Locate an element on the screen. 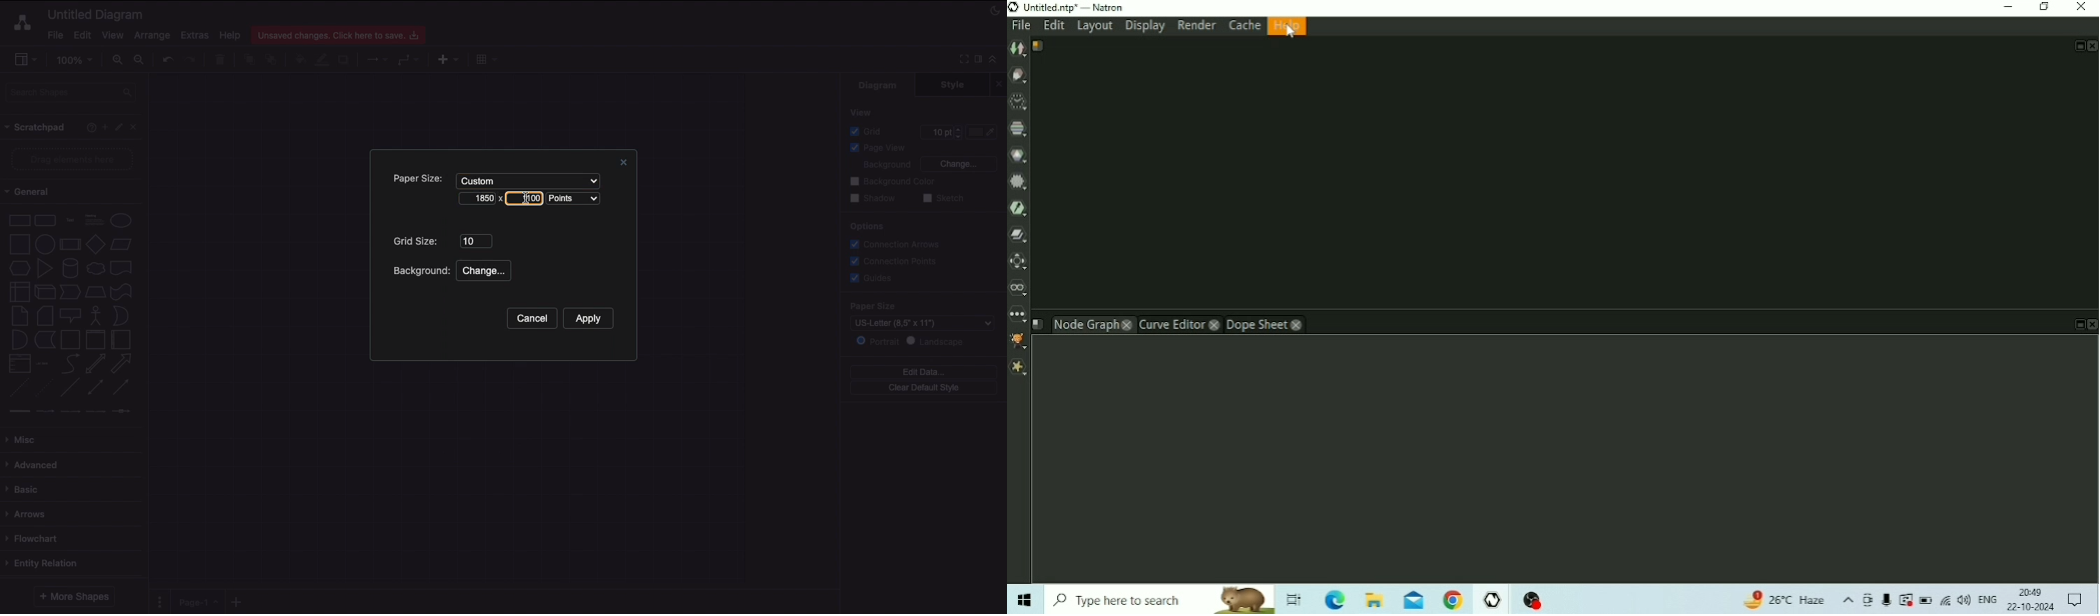 The image size is (2100, 616). Cube is located at coordinates (45, 292).